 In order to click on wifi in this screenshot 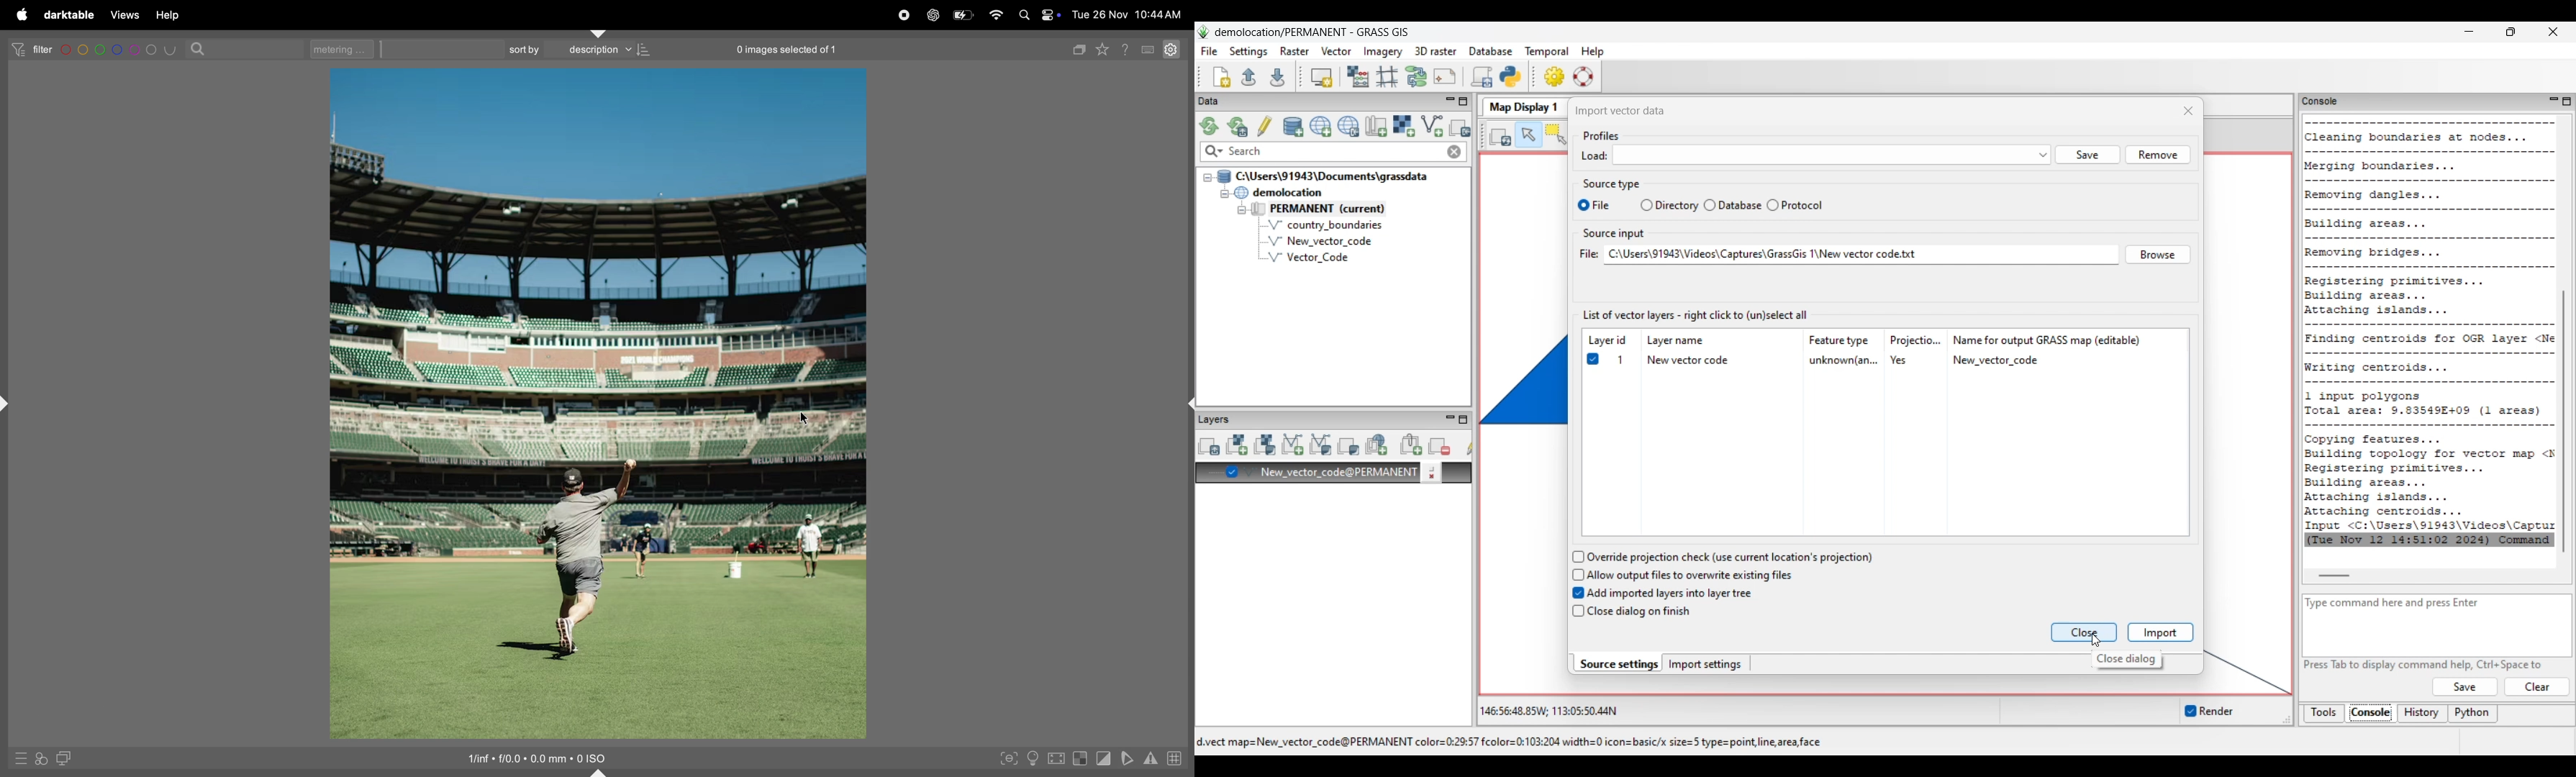, I will do `click(996, 16)`.